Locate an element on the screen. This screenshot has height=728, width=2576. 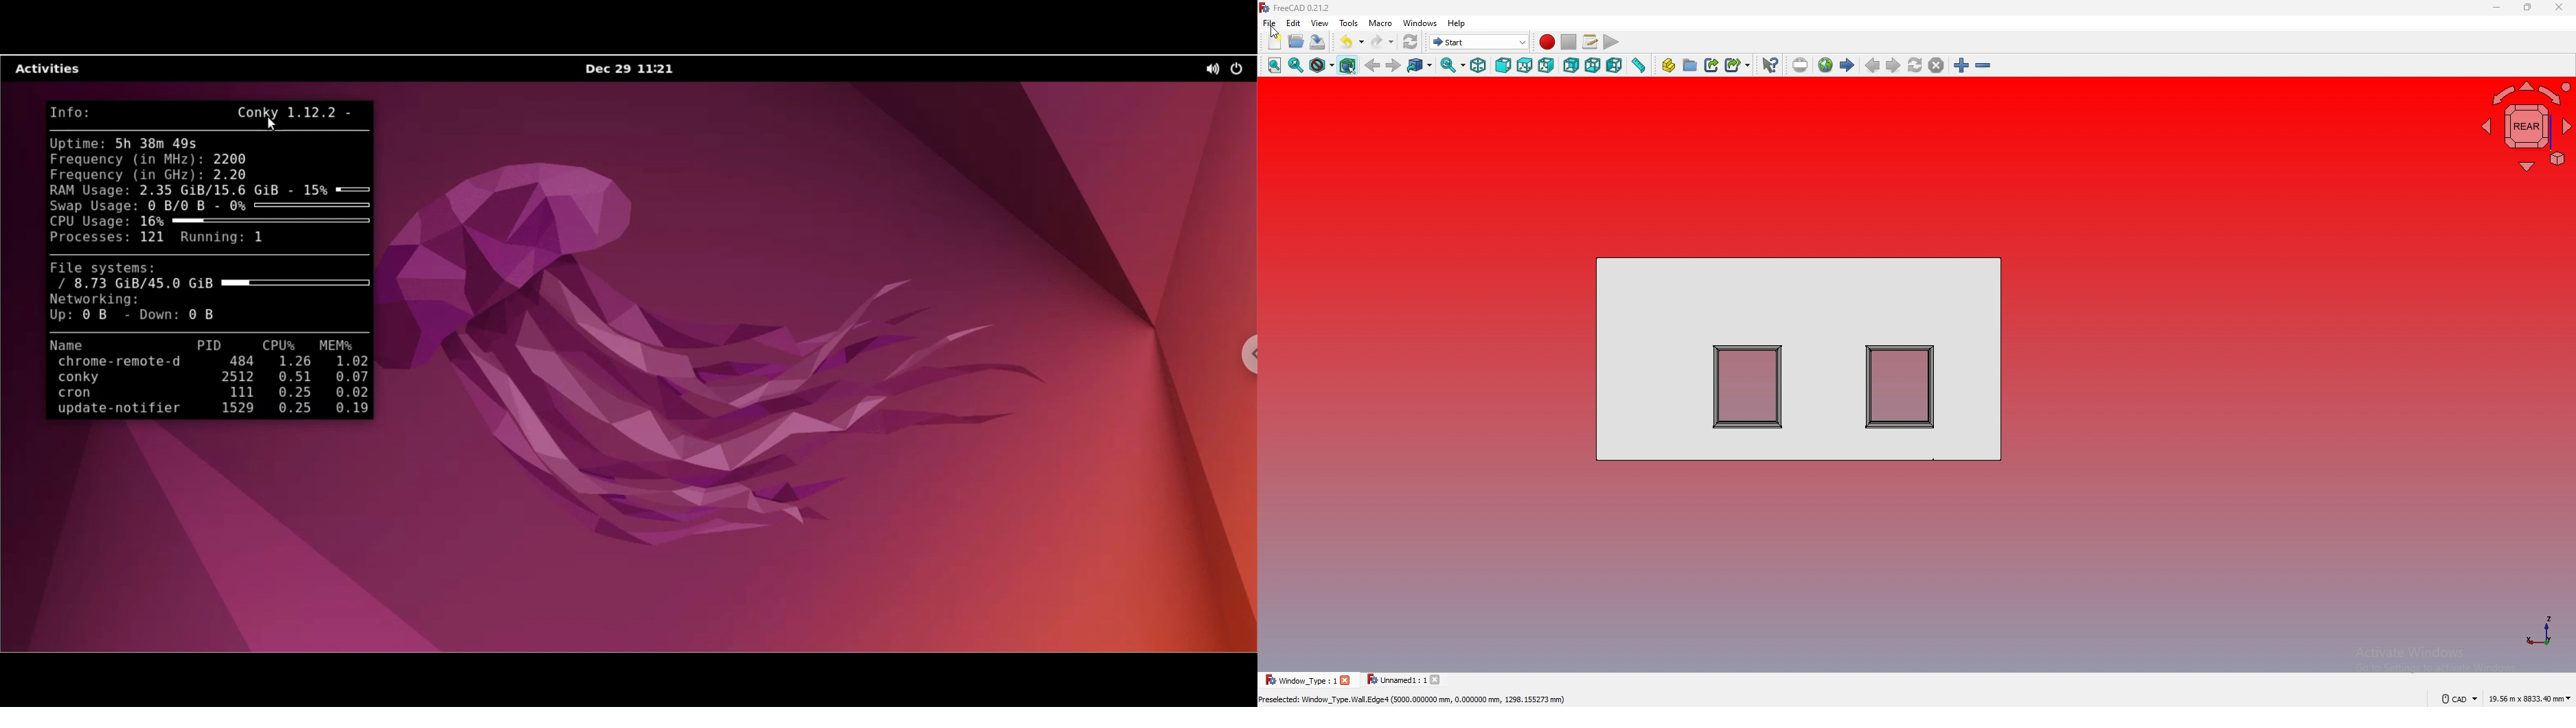
save is located at coordinates (1319, 43).